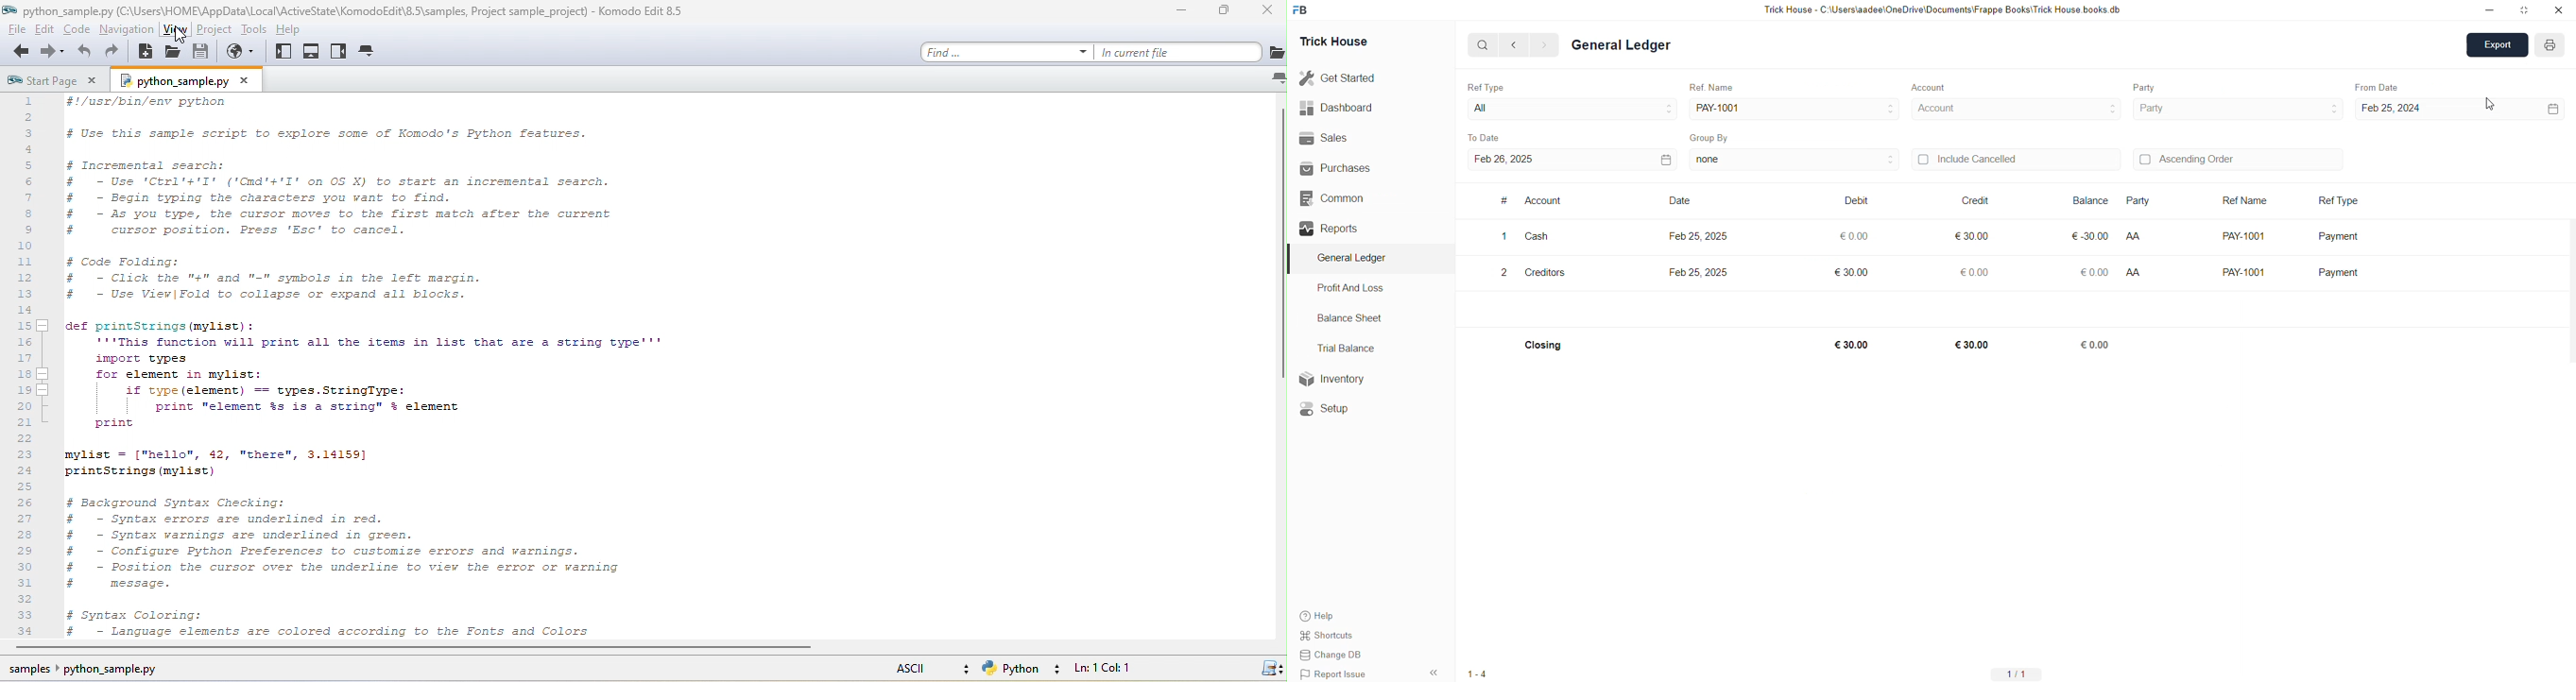 Image resolution: width=2576 pixels, height=700 pixels. What do you see at coordinates (2546, 46) in the screenshot?
I see `print` at bounding box center [2546, 46].